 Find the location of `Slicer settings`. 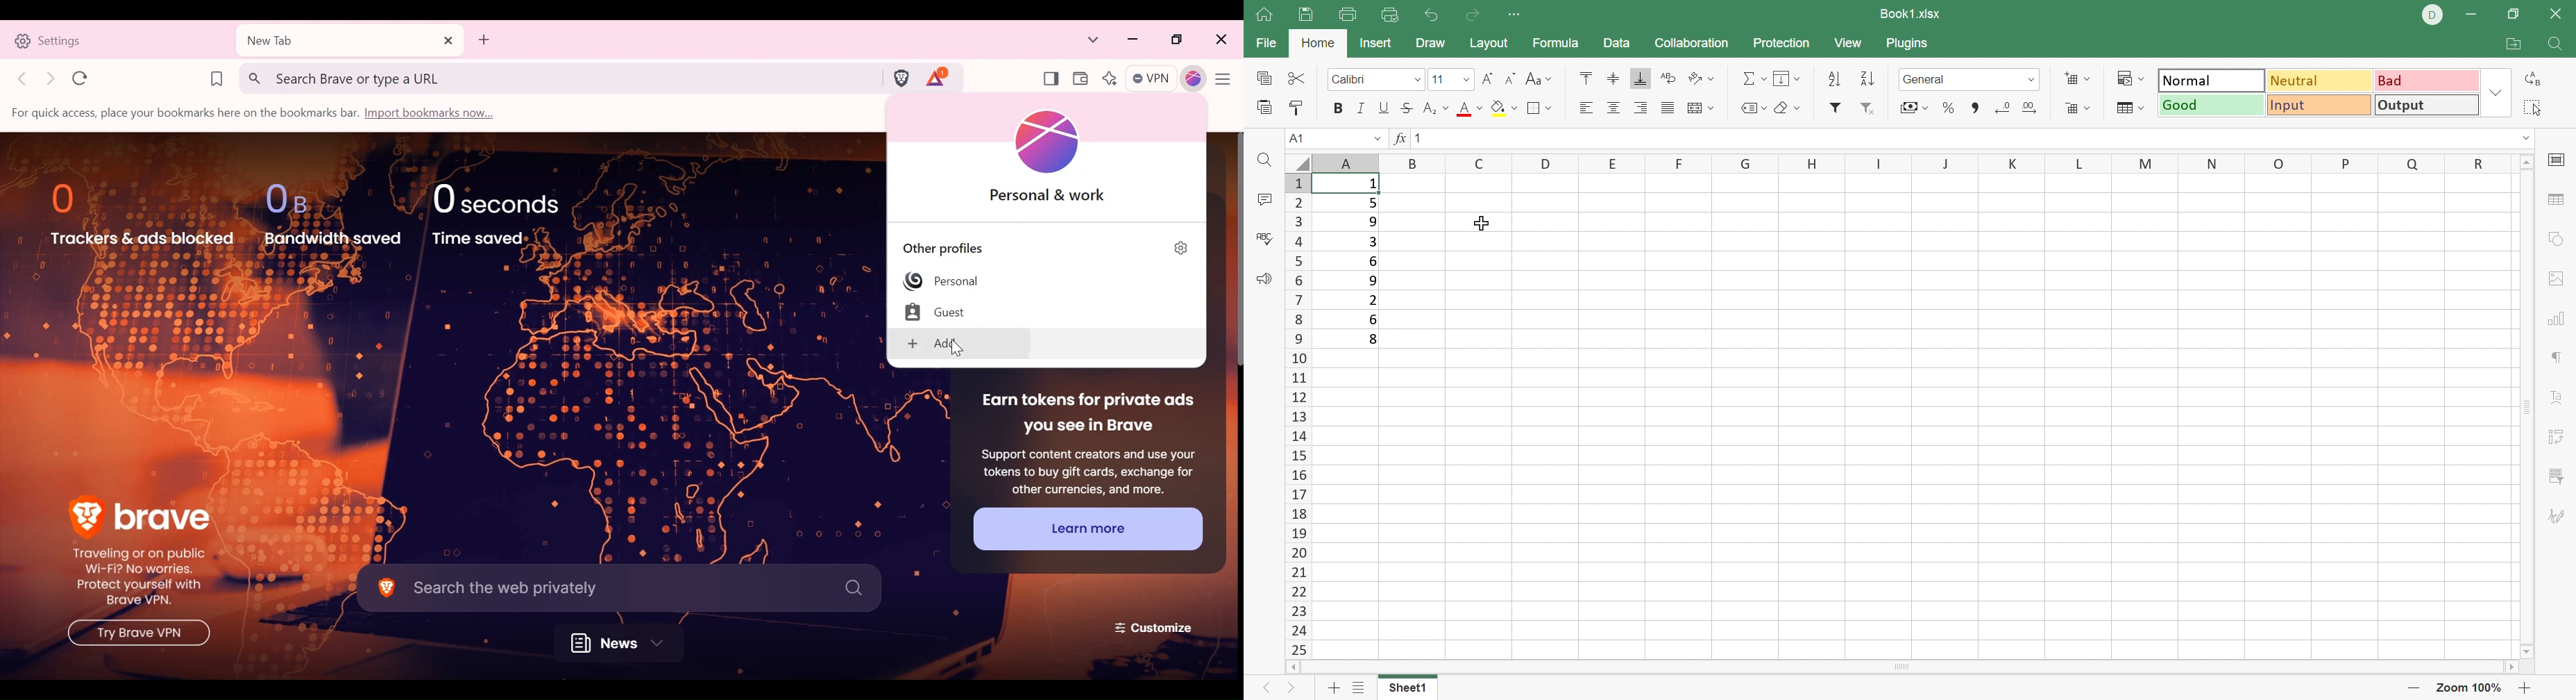

Slicer settings is located at coordinates (2558, 476).